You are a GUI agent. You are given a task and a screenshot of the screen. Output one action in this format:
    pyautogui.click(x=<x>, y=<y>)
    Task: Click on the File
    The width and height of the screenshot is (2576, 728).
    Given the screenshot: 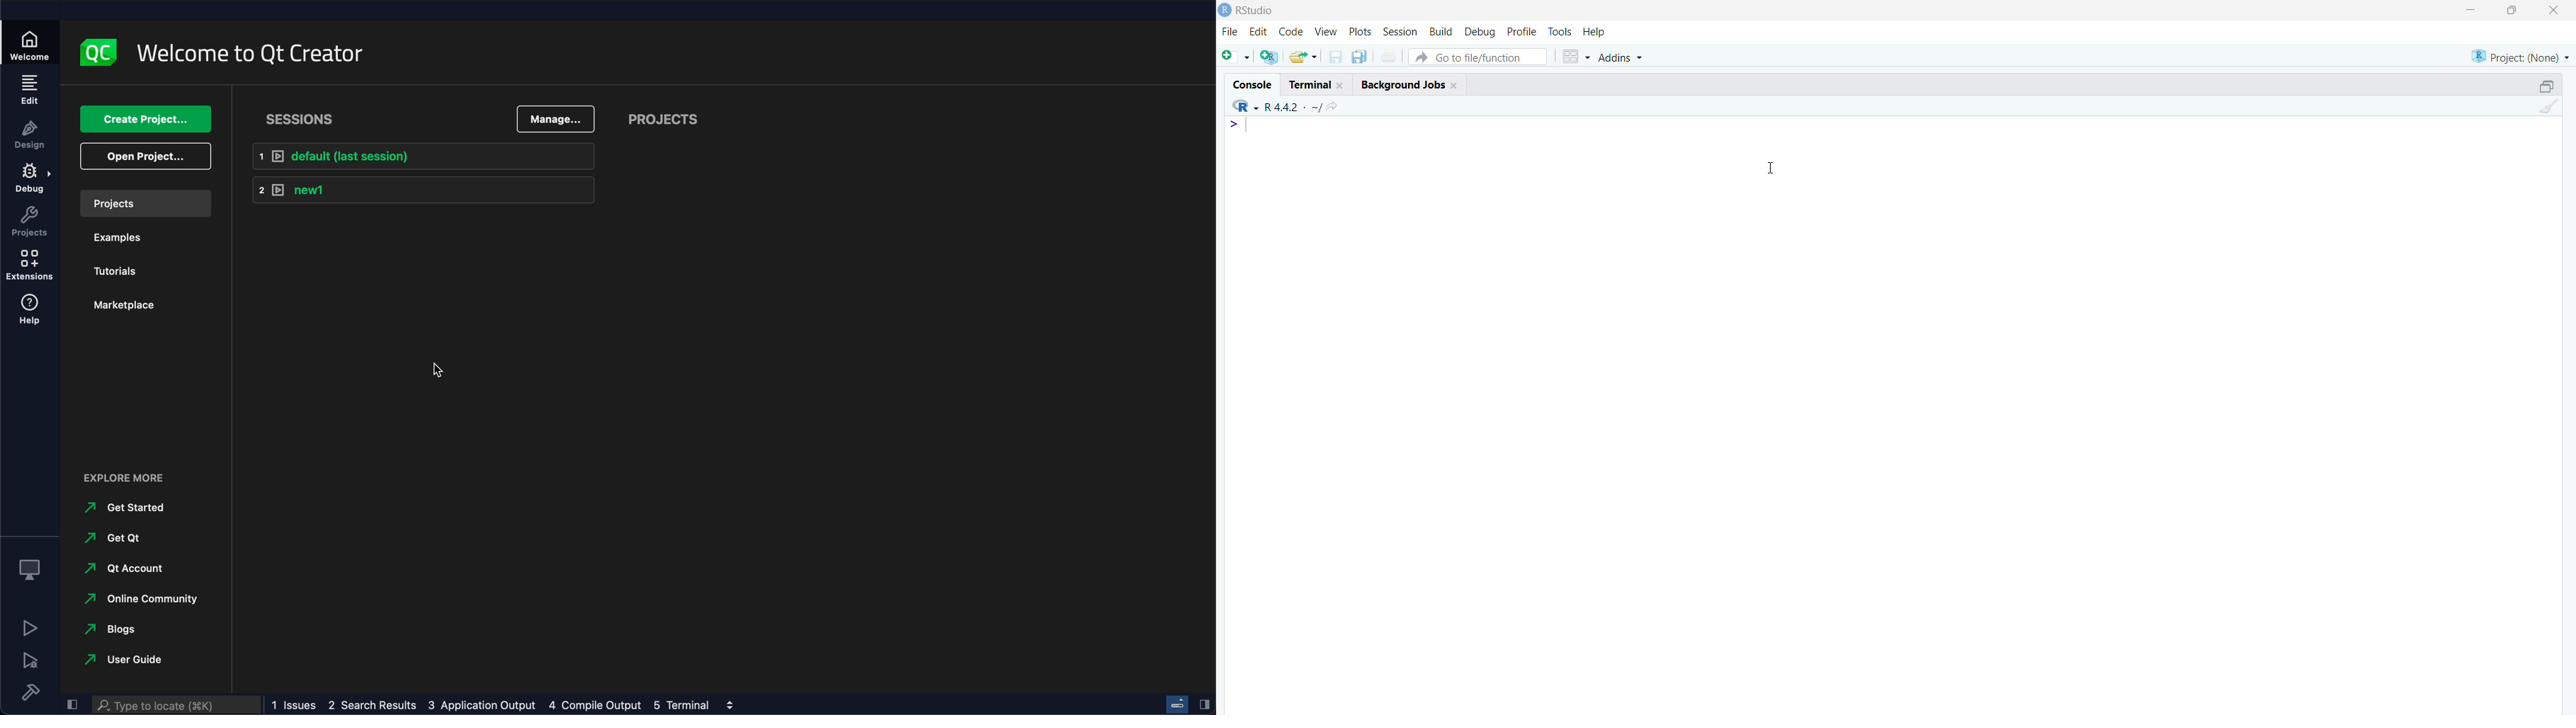 What is the action you would take?
    pyautogui.click(x=1227, y=33)
    